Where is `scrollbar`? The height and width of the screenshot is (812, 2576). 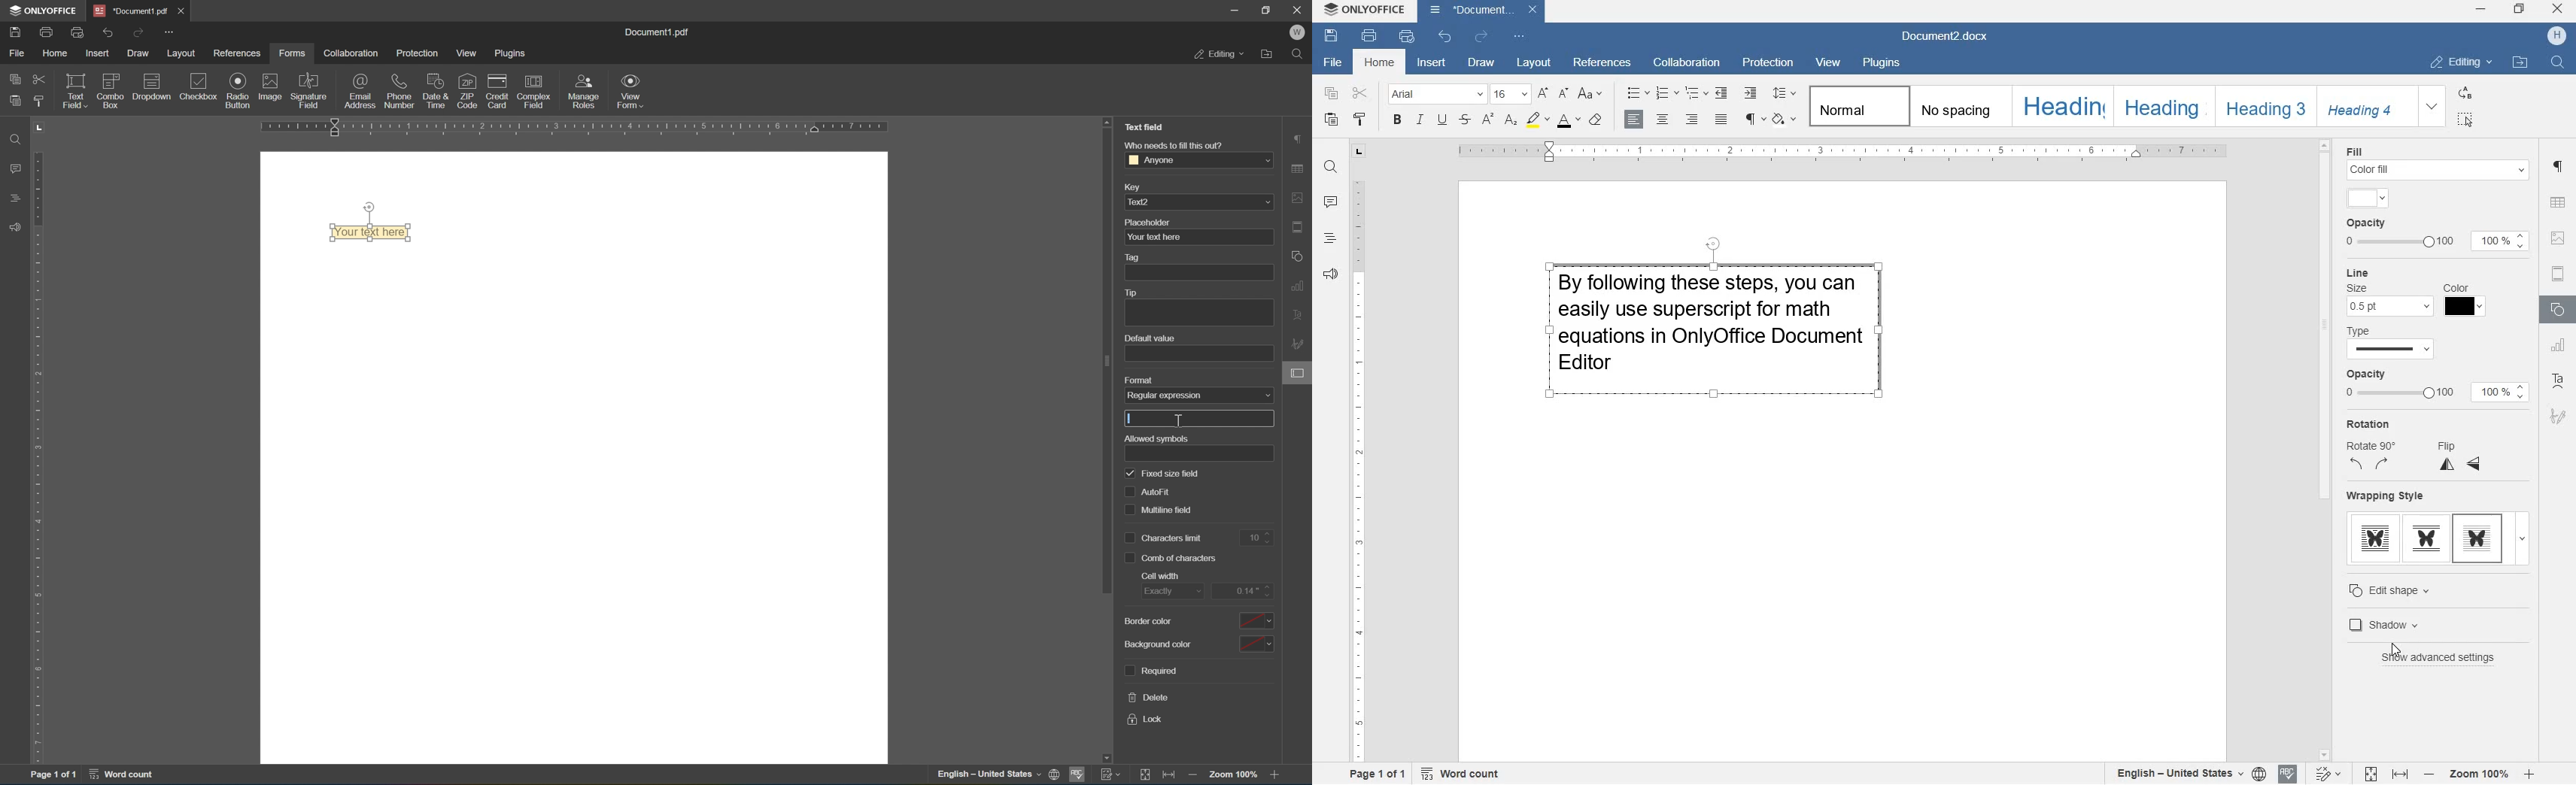 scrollbar is located at coordinates (2326, 449).